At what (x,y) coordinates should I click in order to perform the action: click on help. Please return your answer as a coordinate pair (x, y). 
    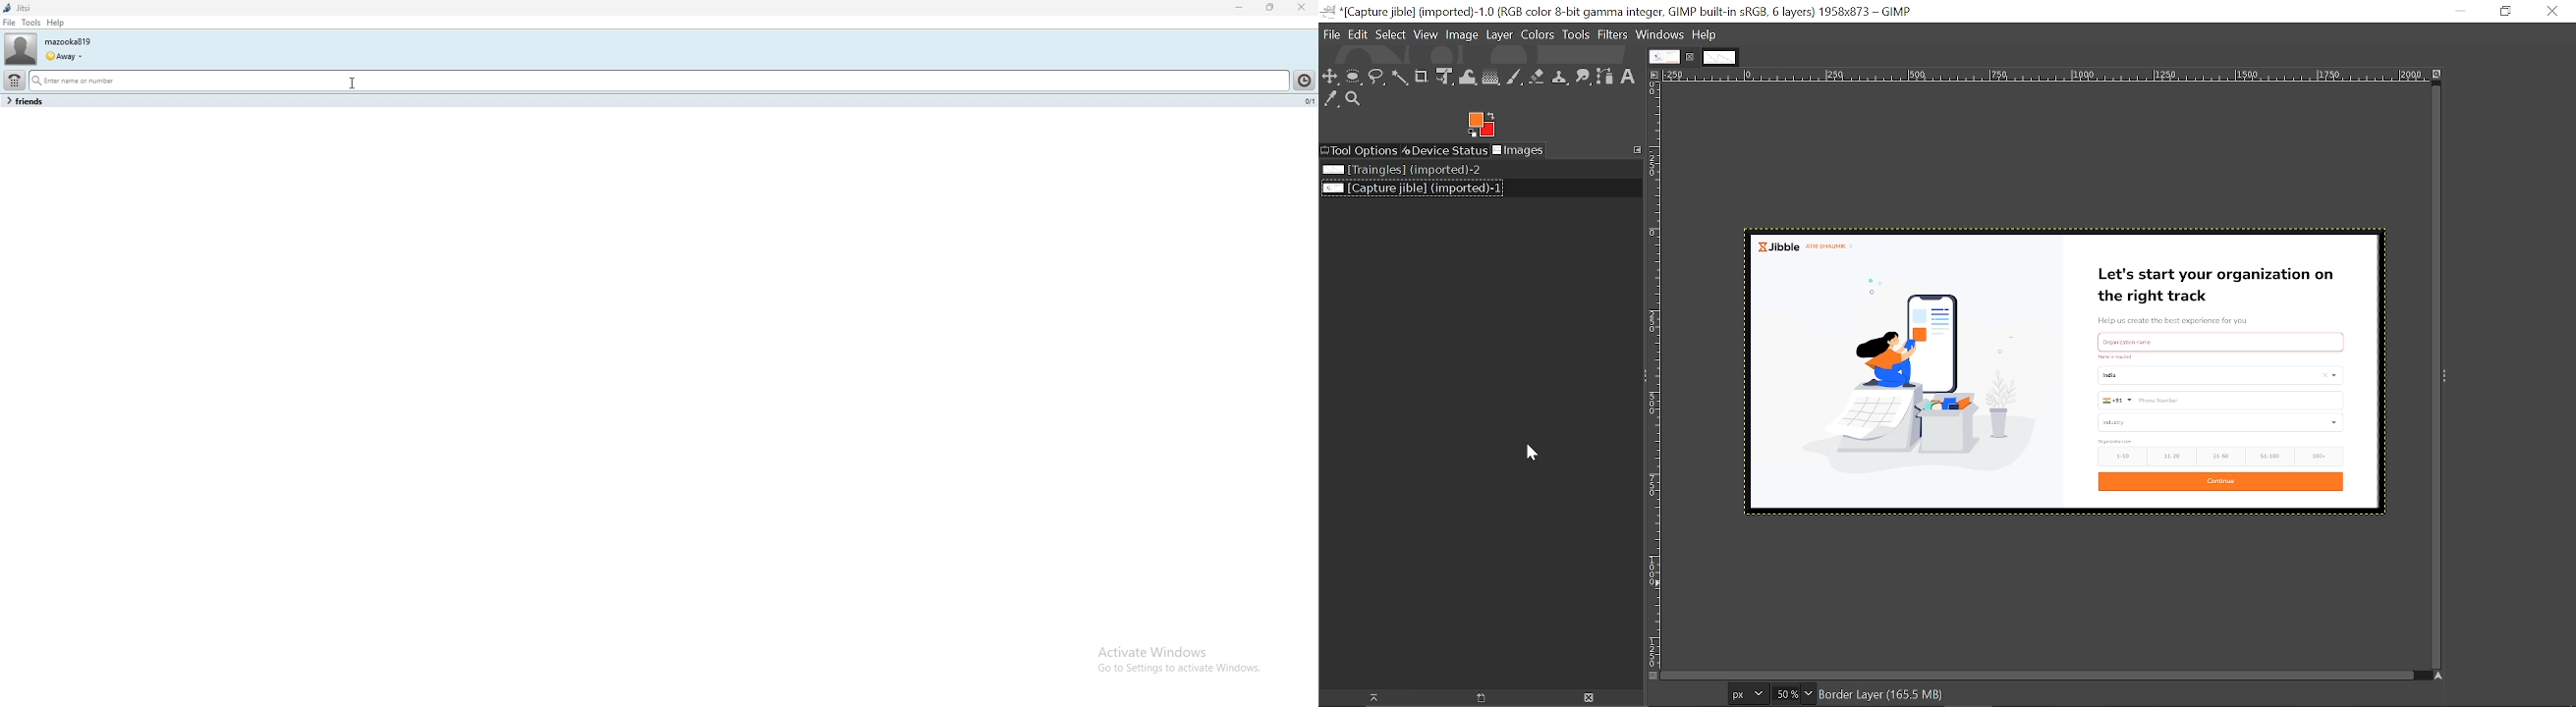
    Looking at the image, I should click on (56, 23).